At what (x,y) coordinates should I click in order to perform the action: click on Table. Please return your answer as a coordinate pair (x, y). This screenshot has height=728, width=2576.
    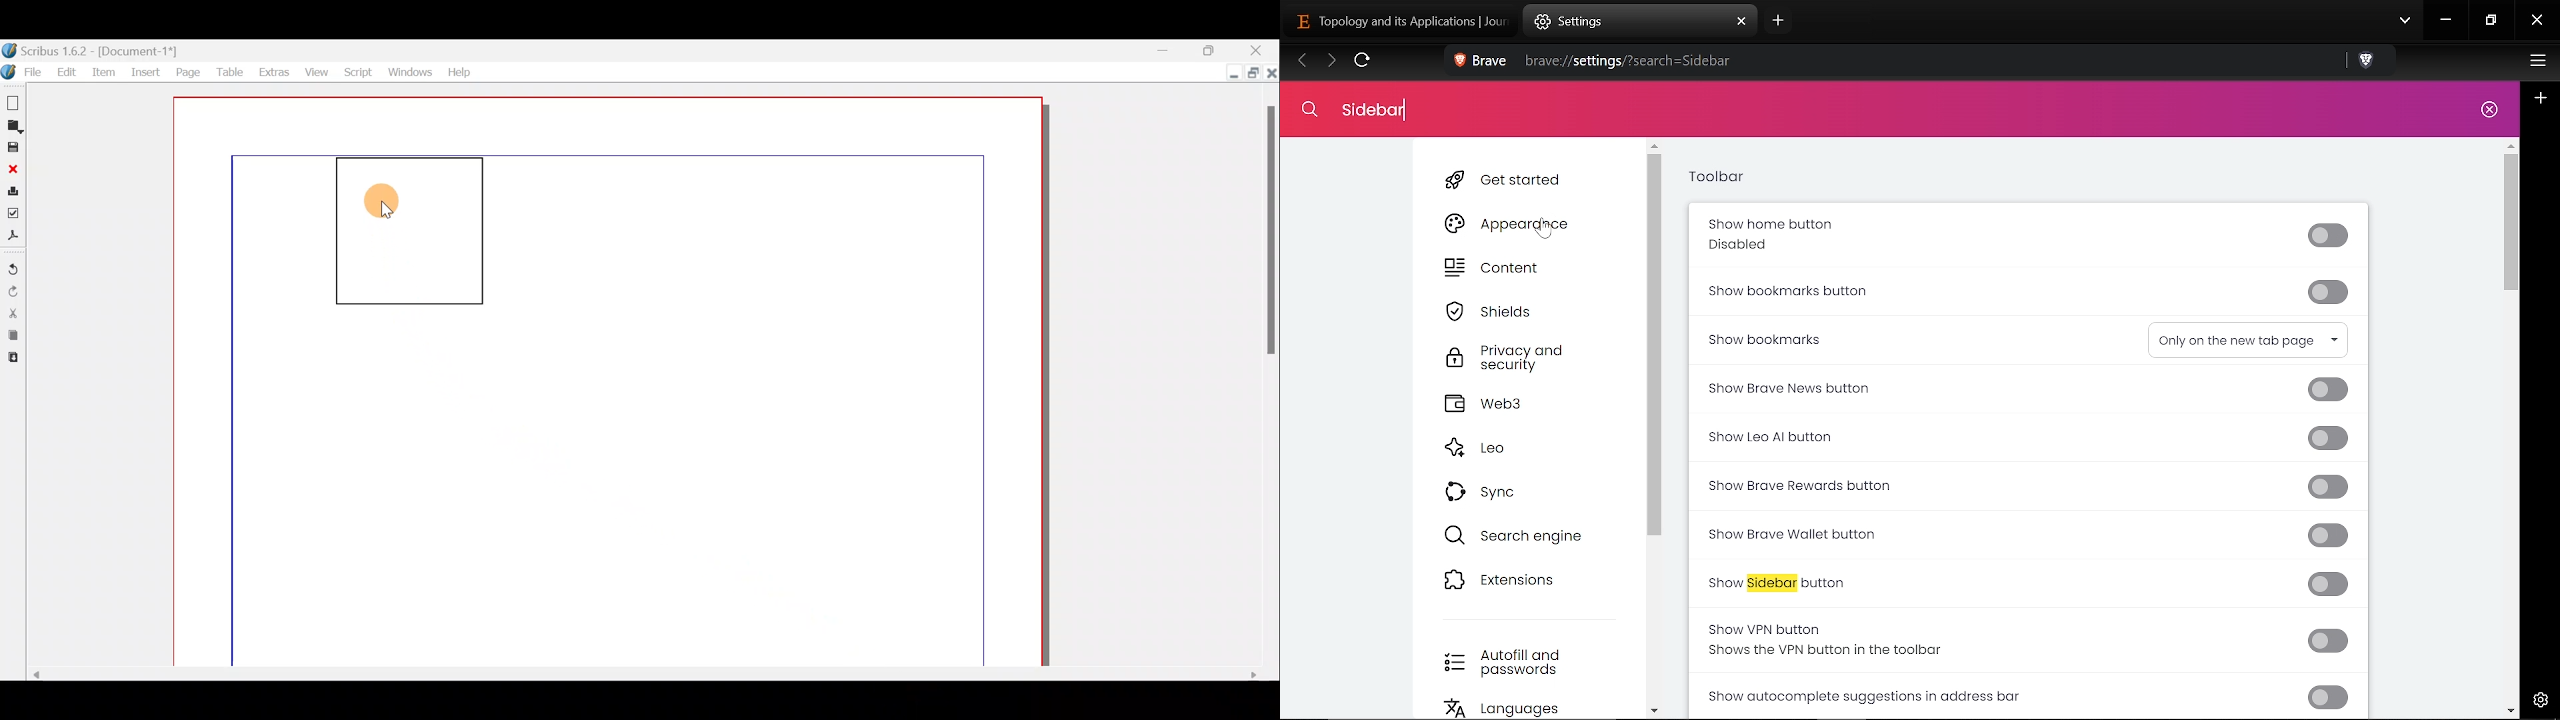
    Looking at the image, I should click on (229, 73).